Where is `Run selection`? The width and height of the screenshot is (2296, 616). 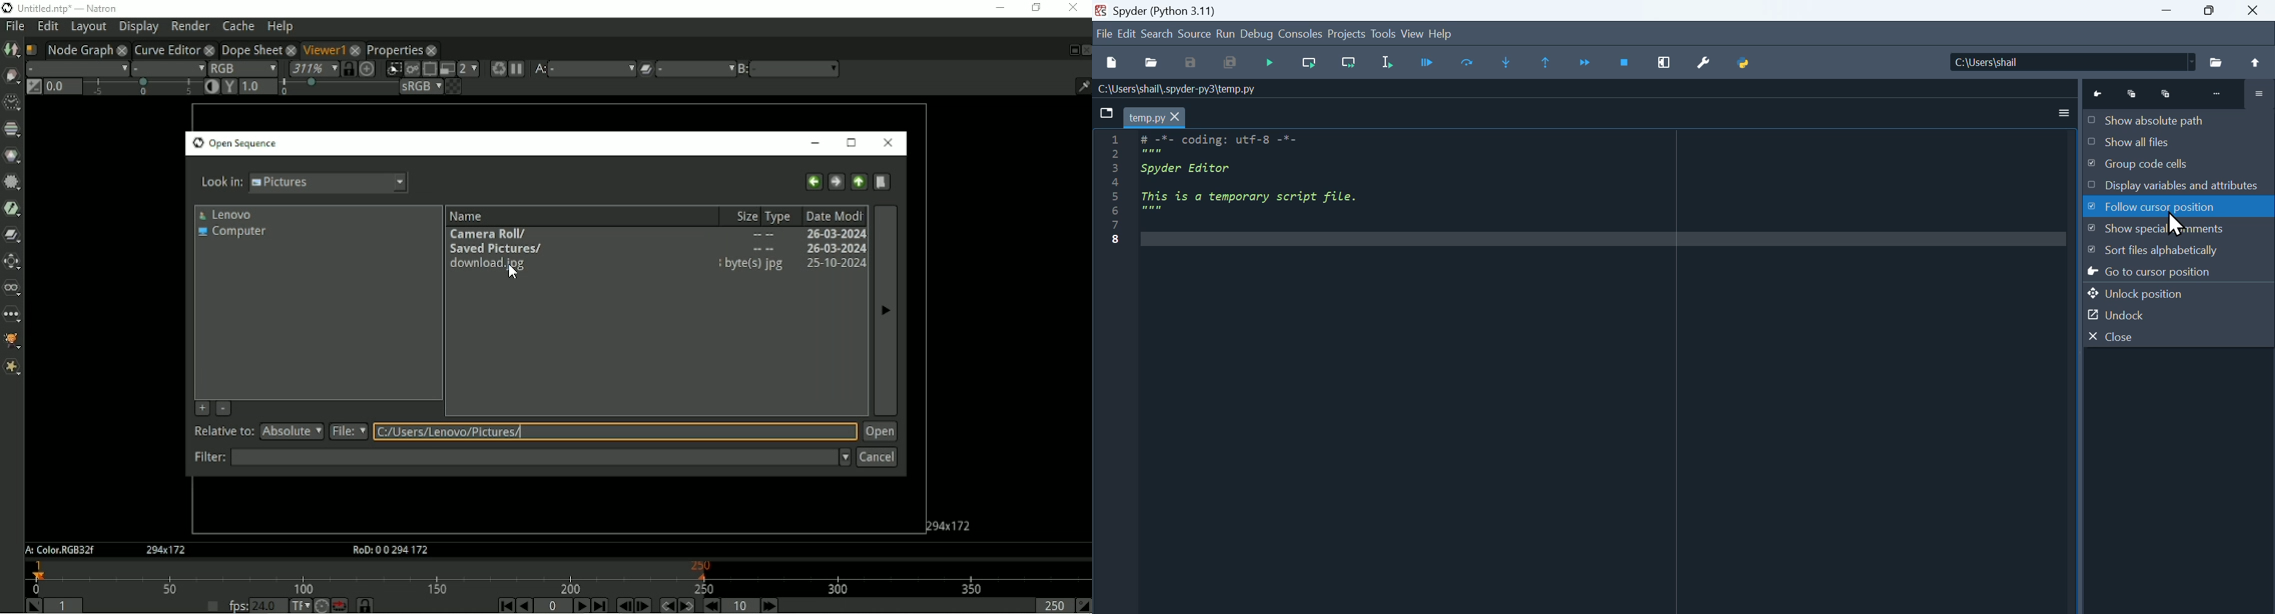
Run selection is located at coordinates (1390, 62).